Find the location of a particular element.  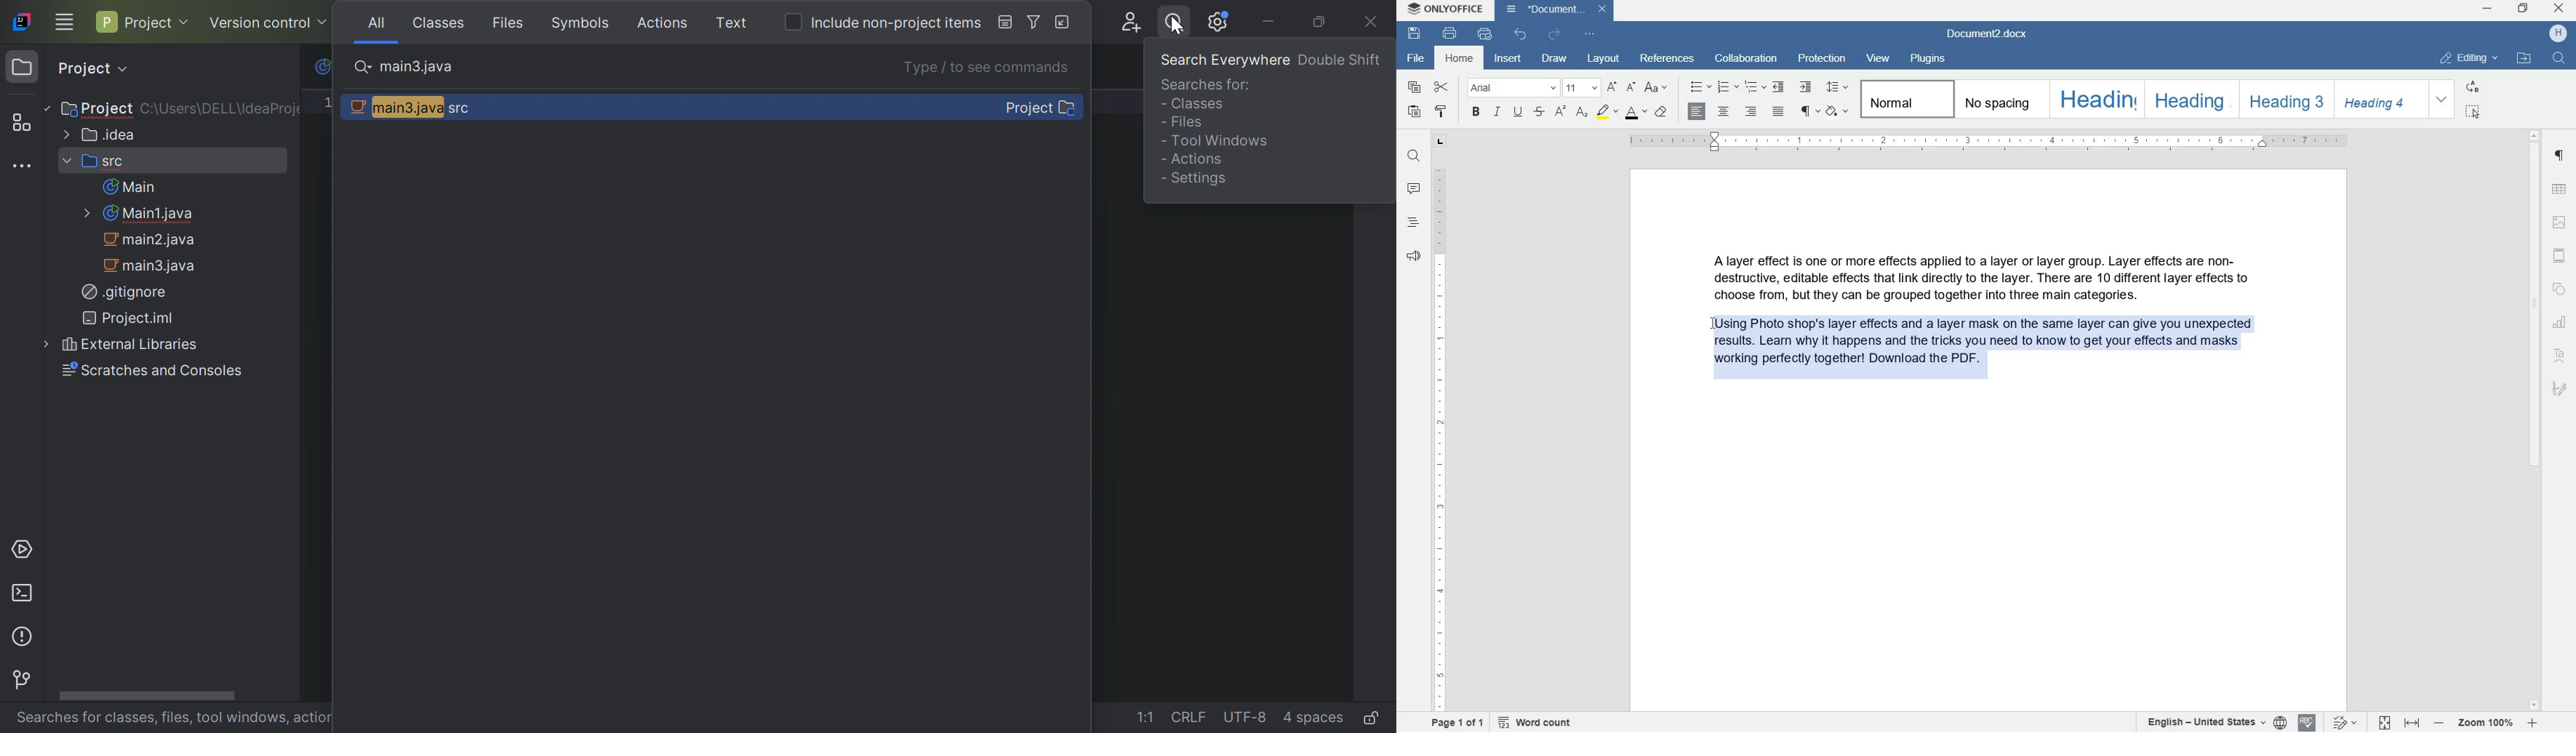

HOME is located at coordinates (1462, 60).